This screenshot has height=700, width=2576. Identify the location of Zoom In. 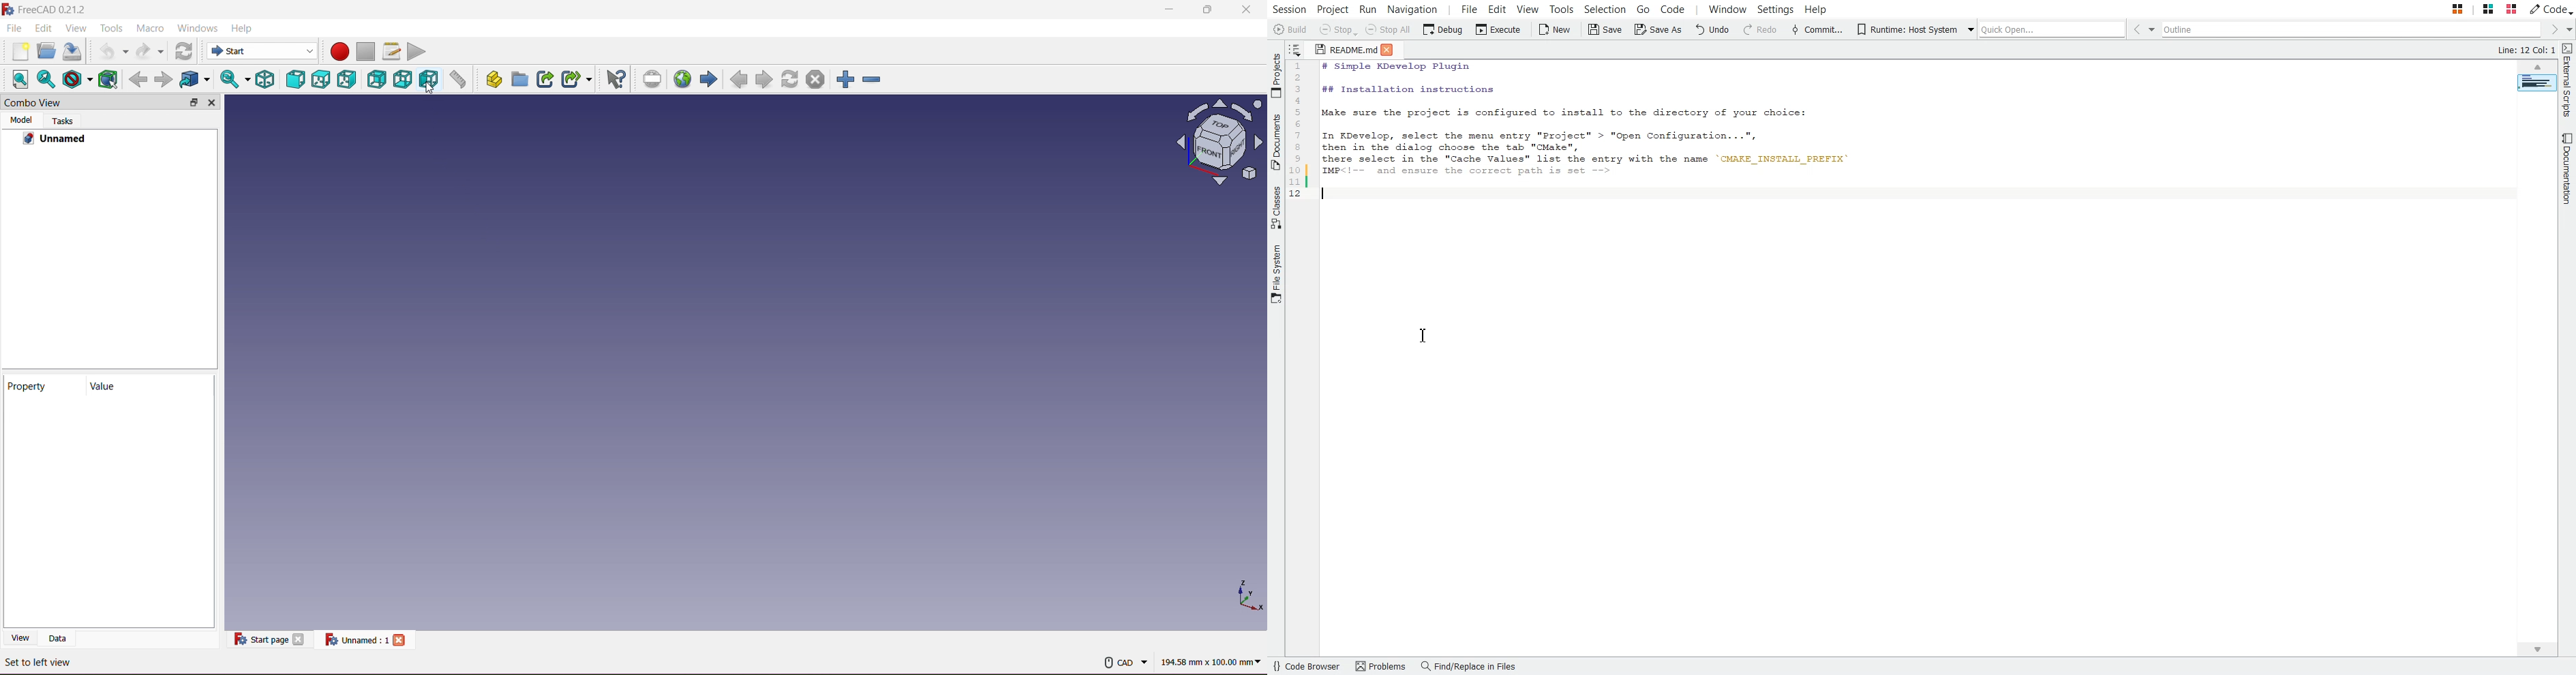
(846, 79).